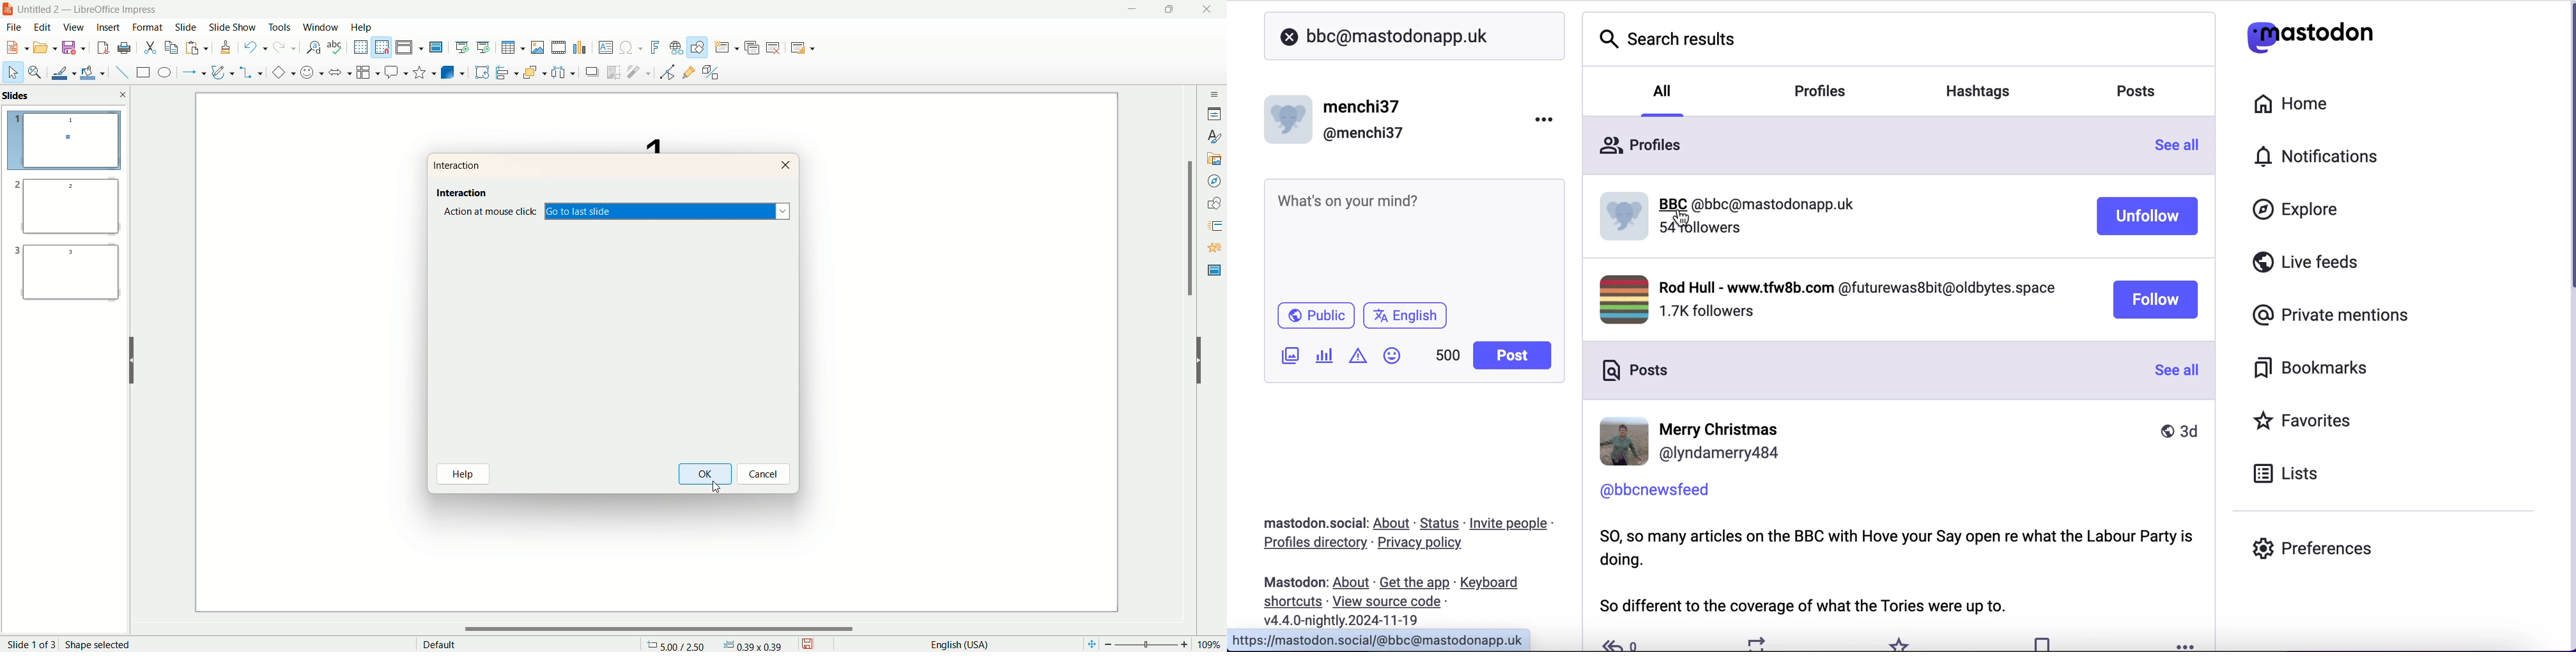 Image resolution: width=2576 pixels, height=672 pixels. Describe the element at coordinates (18, 27) in the screenshot. I see `file` at that location.